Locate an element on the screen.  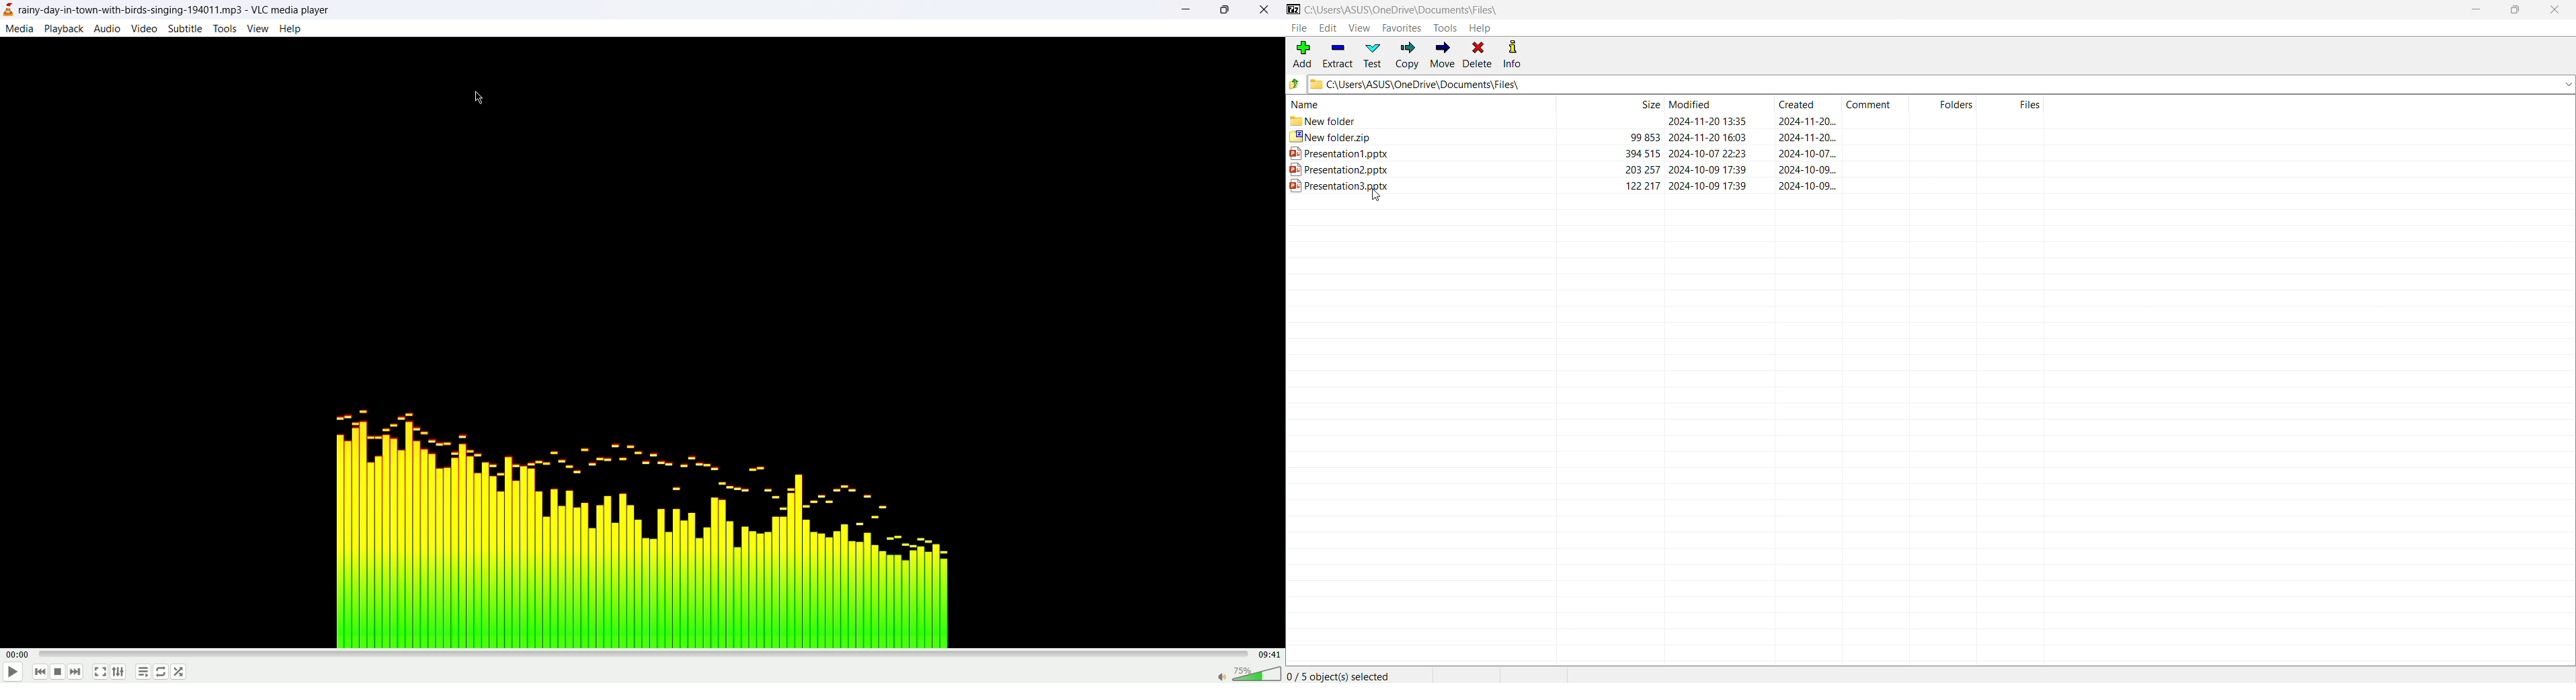
previous is located at coordinates (39, 674).